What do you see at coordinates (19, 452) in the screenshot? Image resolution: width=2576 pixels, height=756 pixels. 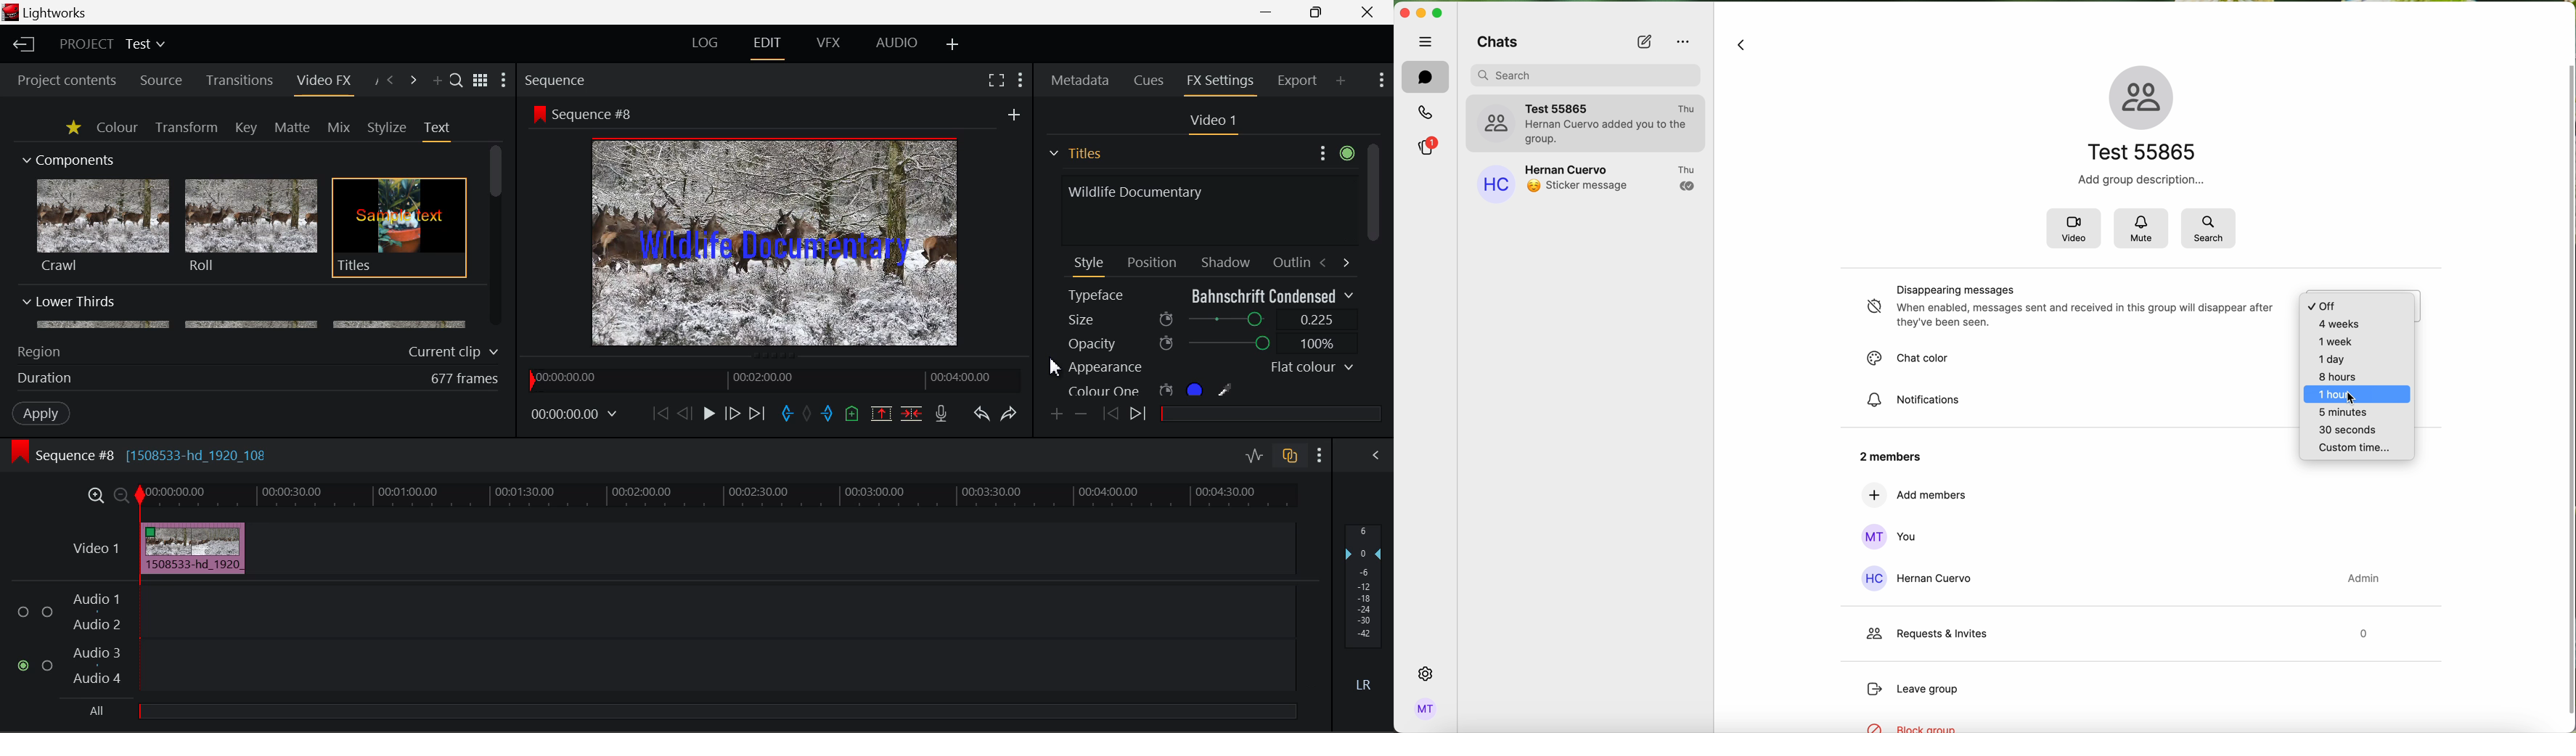 I see `icon` at bounding box center [19, 452].